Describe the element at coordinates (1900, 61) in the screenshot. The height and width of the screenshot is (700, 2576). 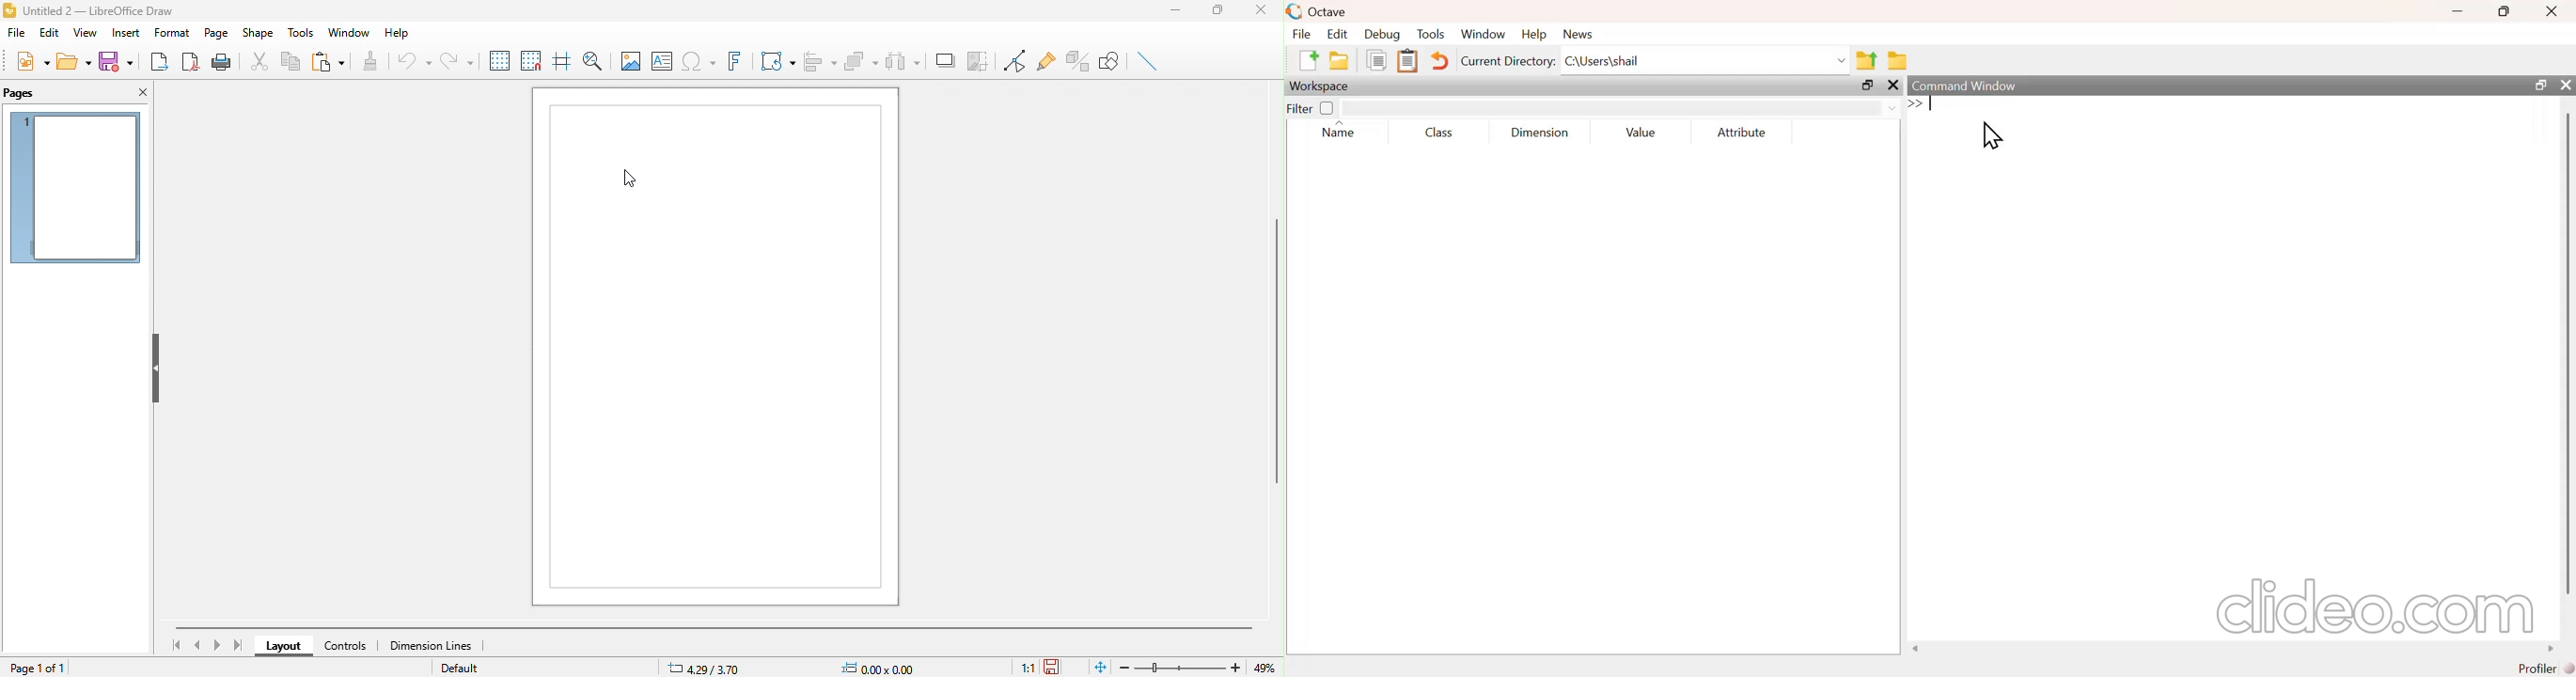
I see `browse directories` at that location.